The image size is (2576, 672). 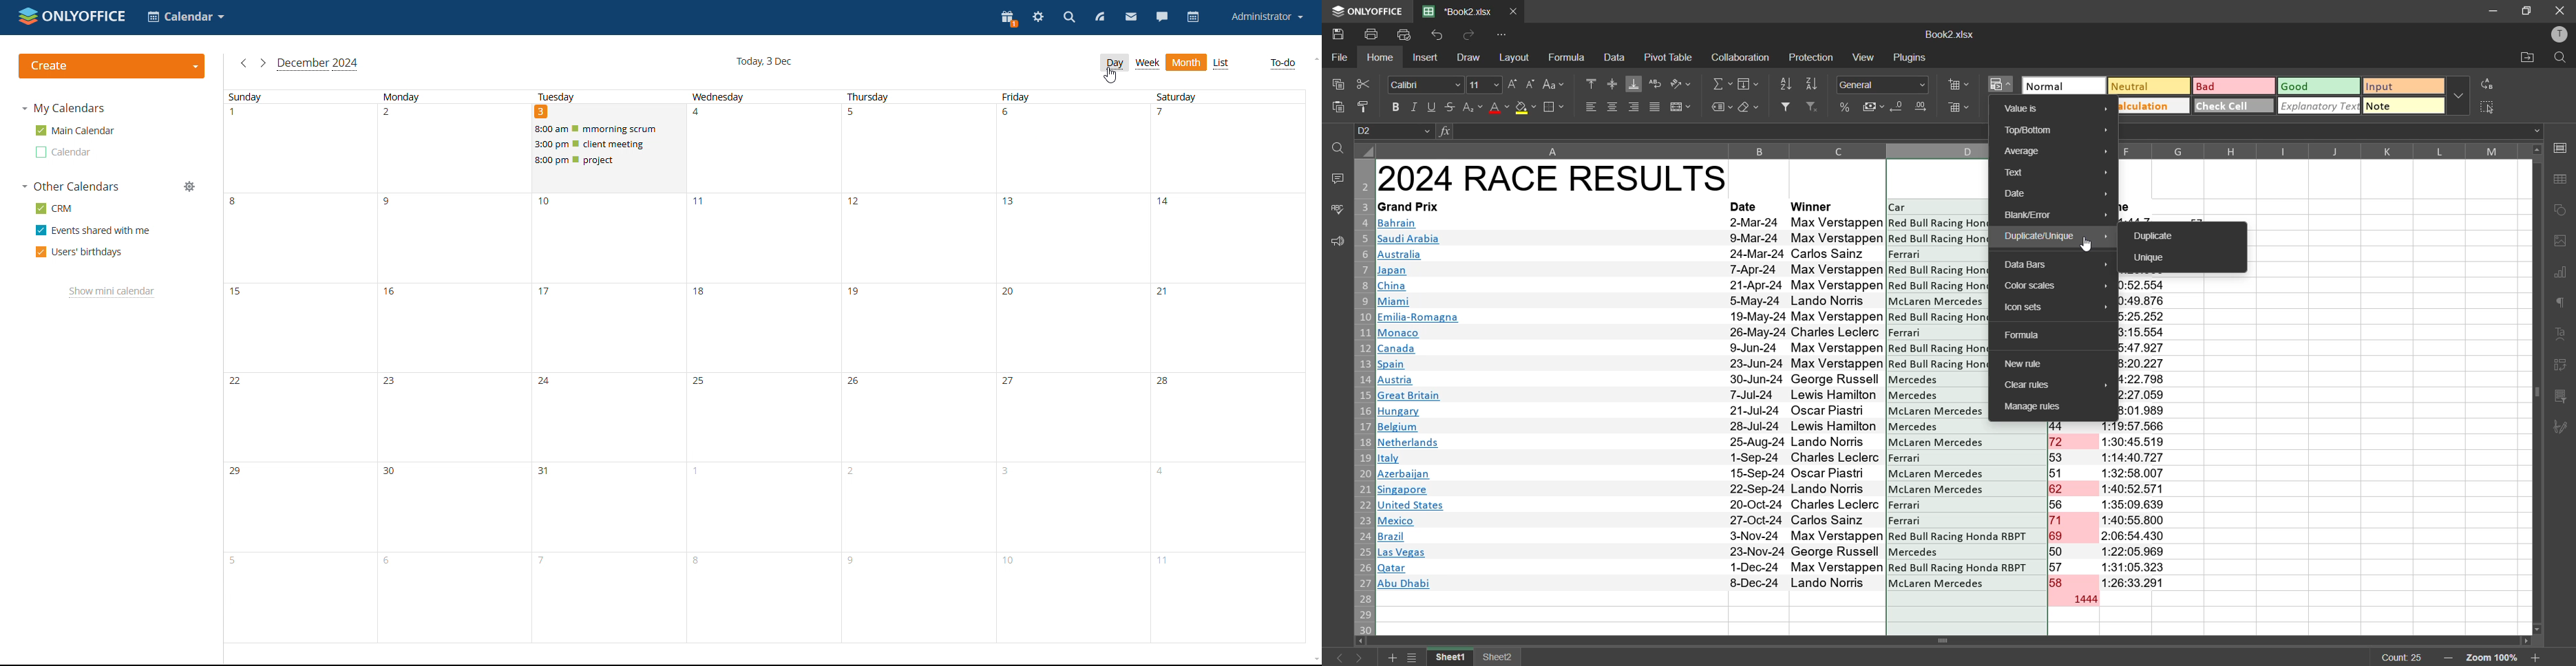 I want to click on time, so click(x=2136, y=505).